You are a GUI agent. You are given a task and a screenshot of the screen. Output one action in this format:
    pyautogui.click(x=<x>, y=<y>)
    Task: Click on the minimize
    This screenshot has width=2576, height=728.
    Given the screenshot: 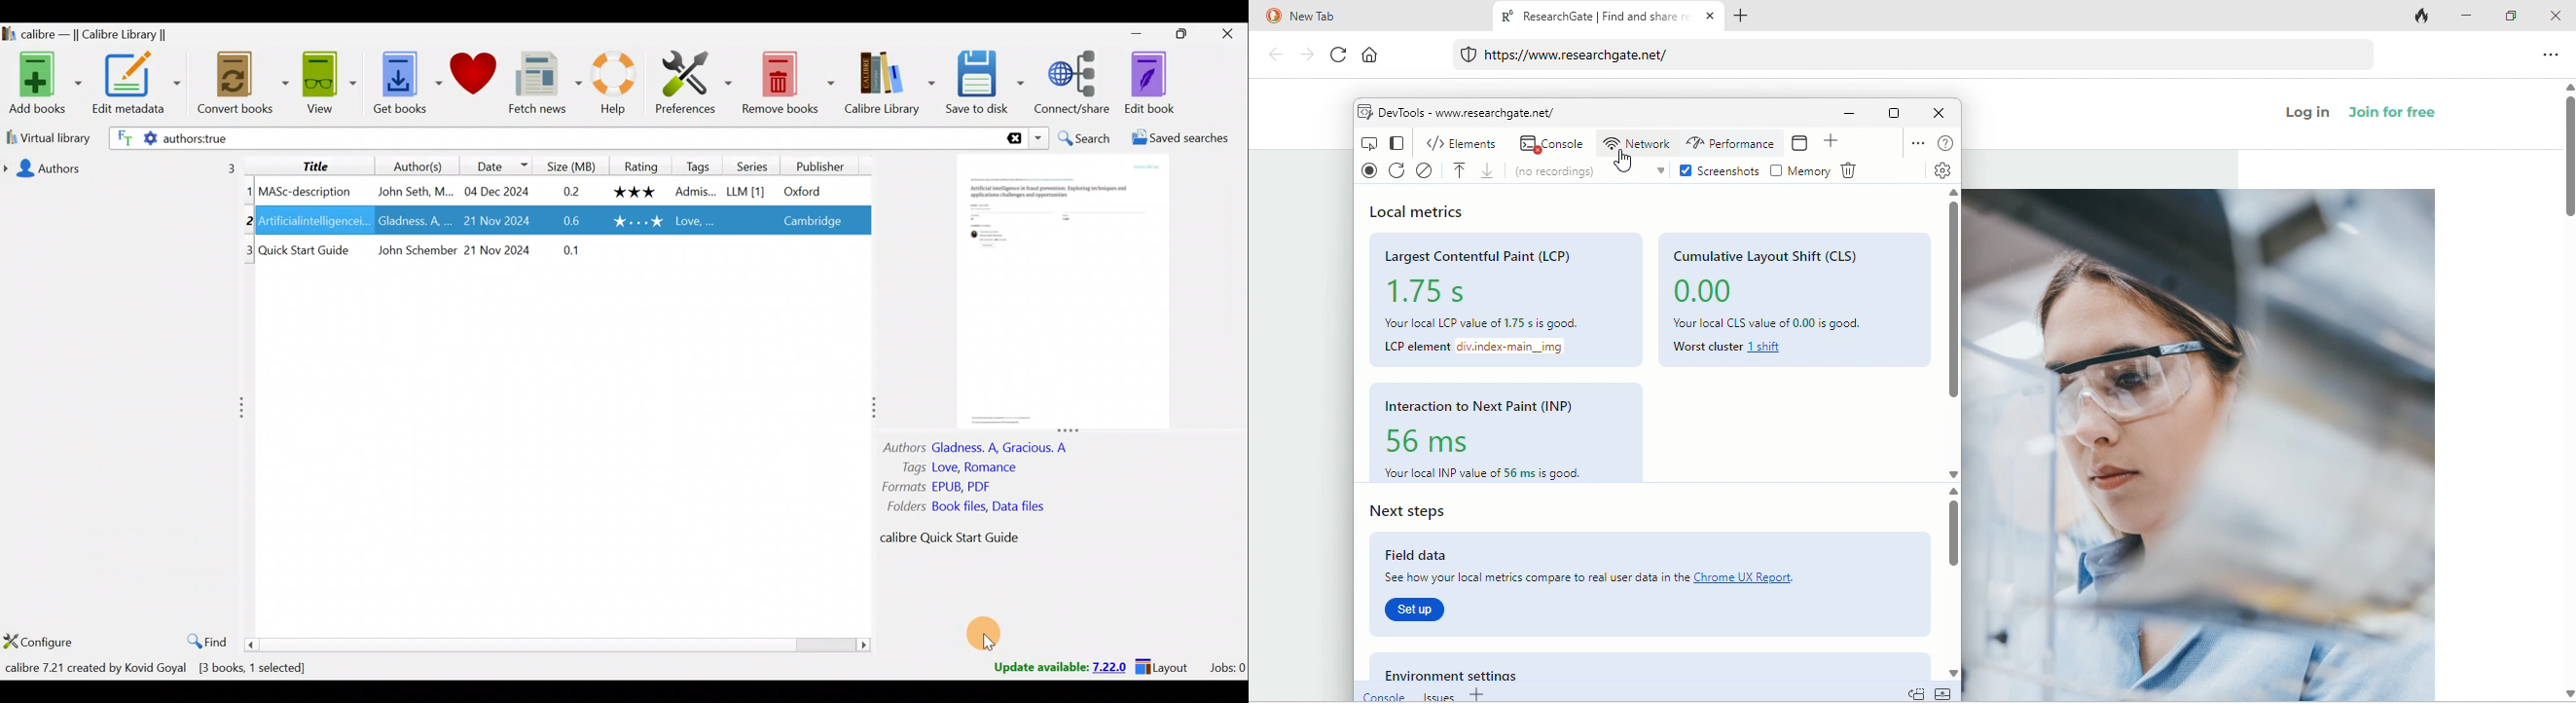 What is the action you would take?
    pyautogui.click(x=2471, y=17)
    